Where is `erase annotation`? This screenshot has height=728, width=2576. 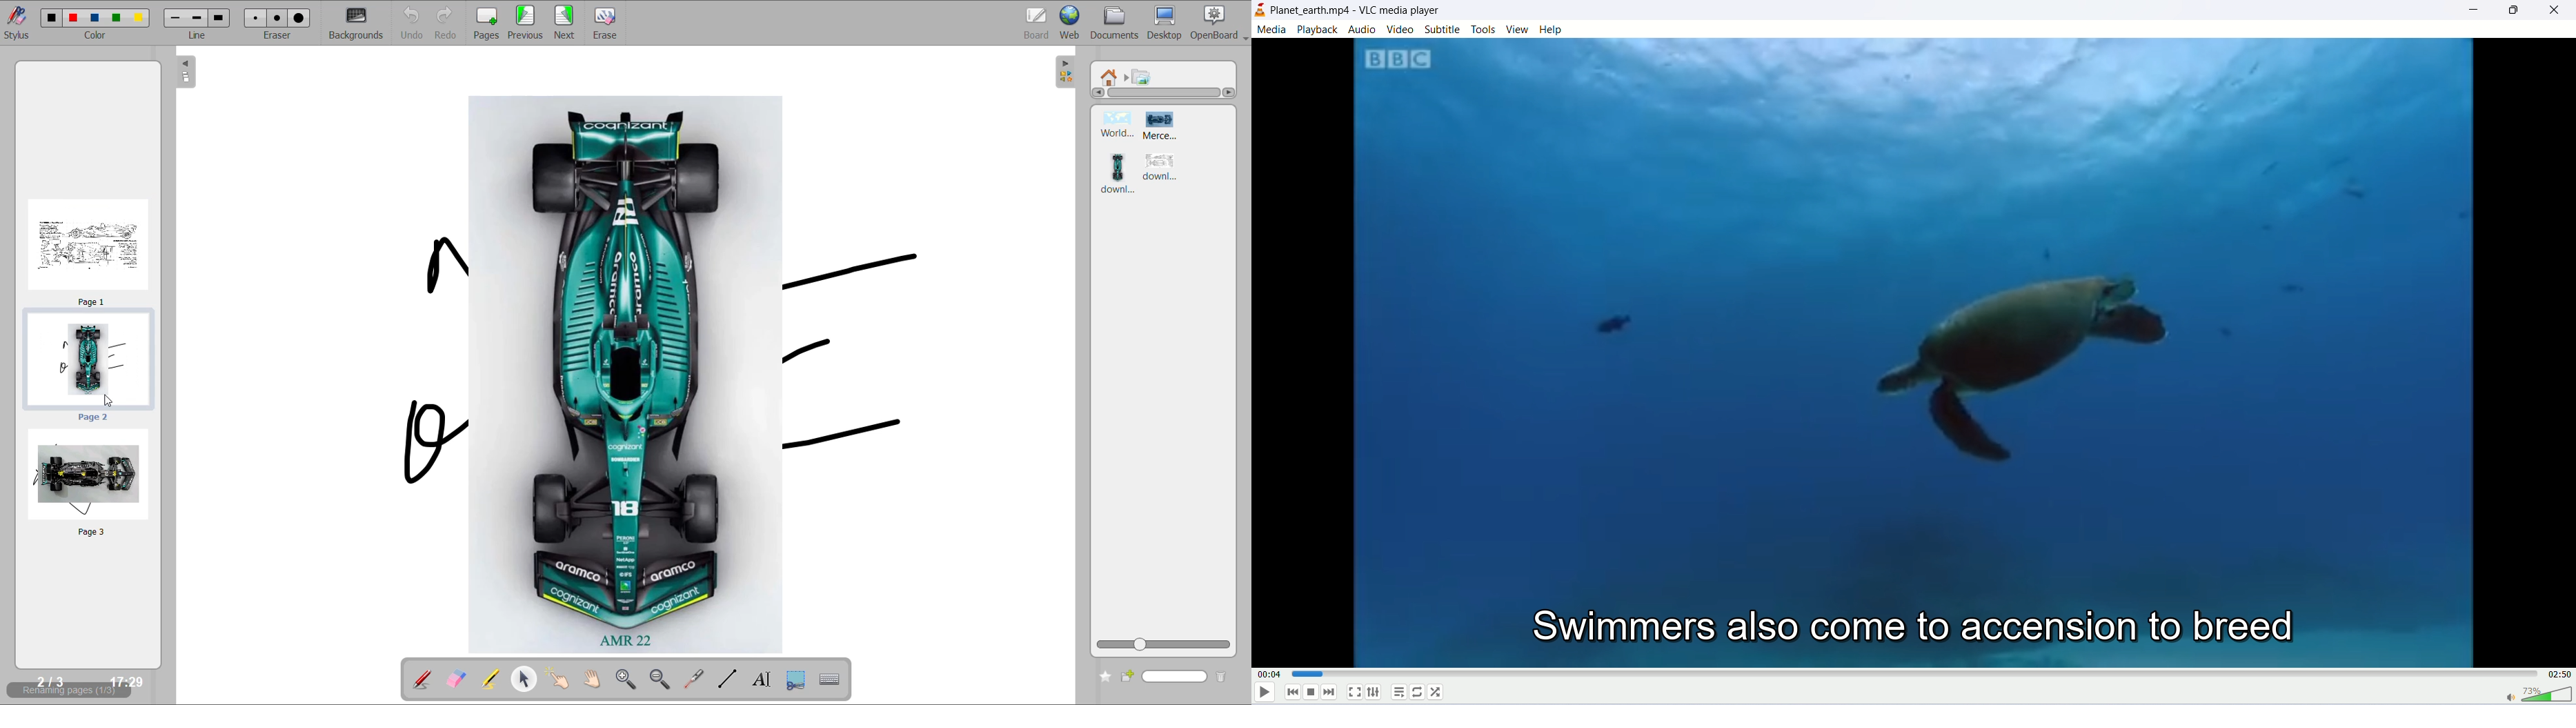 erase annotation is located at coordinates (456, 680).